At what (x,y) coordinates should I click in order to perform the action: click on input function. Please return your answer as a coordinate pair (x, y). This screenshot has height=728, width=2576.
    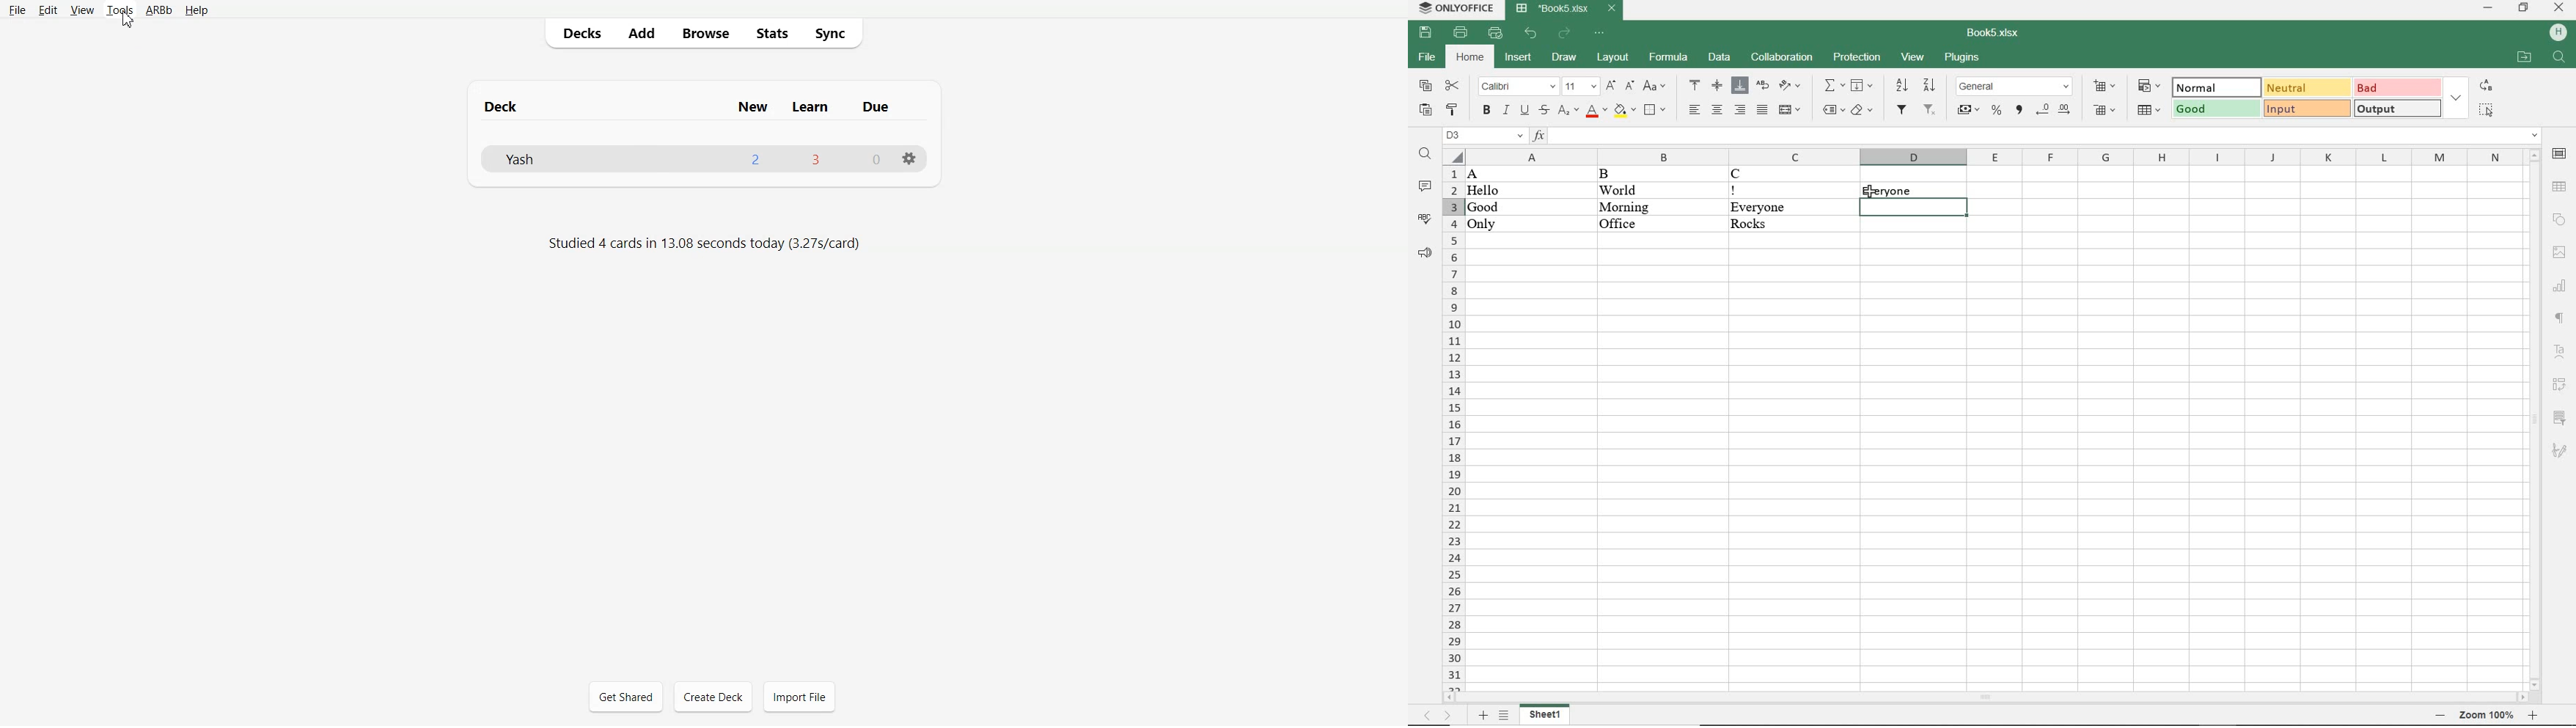
    Looking at the image, I should click on (2037, 136).